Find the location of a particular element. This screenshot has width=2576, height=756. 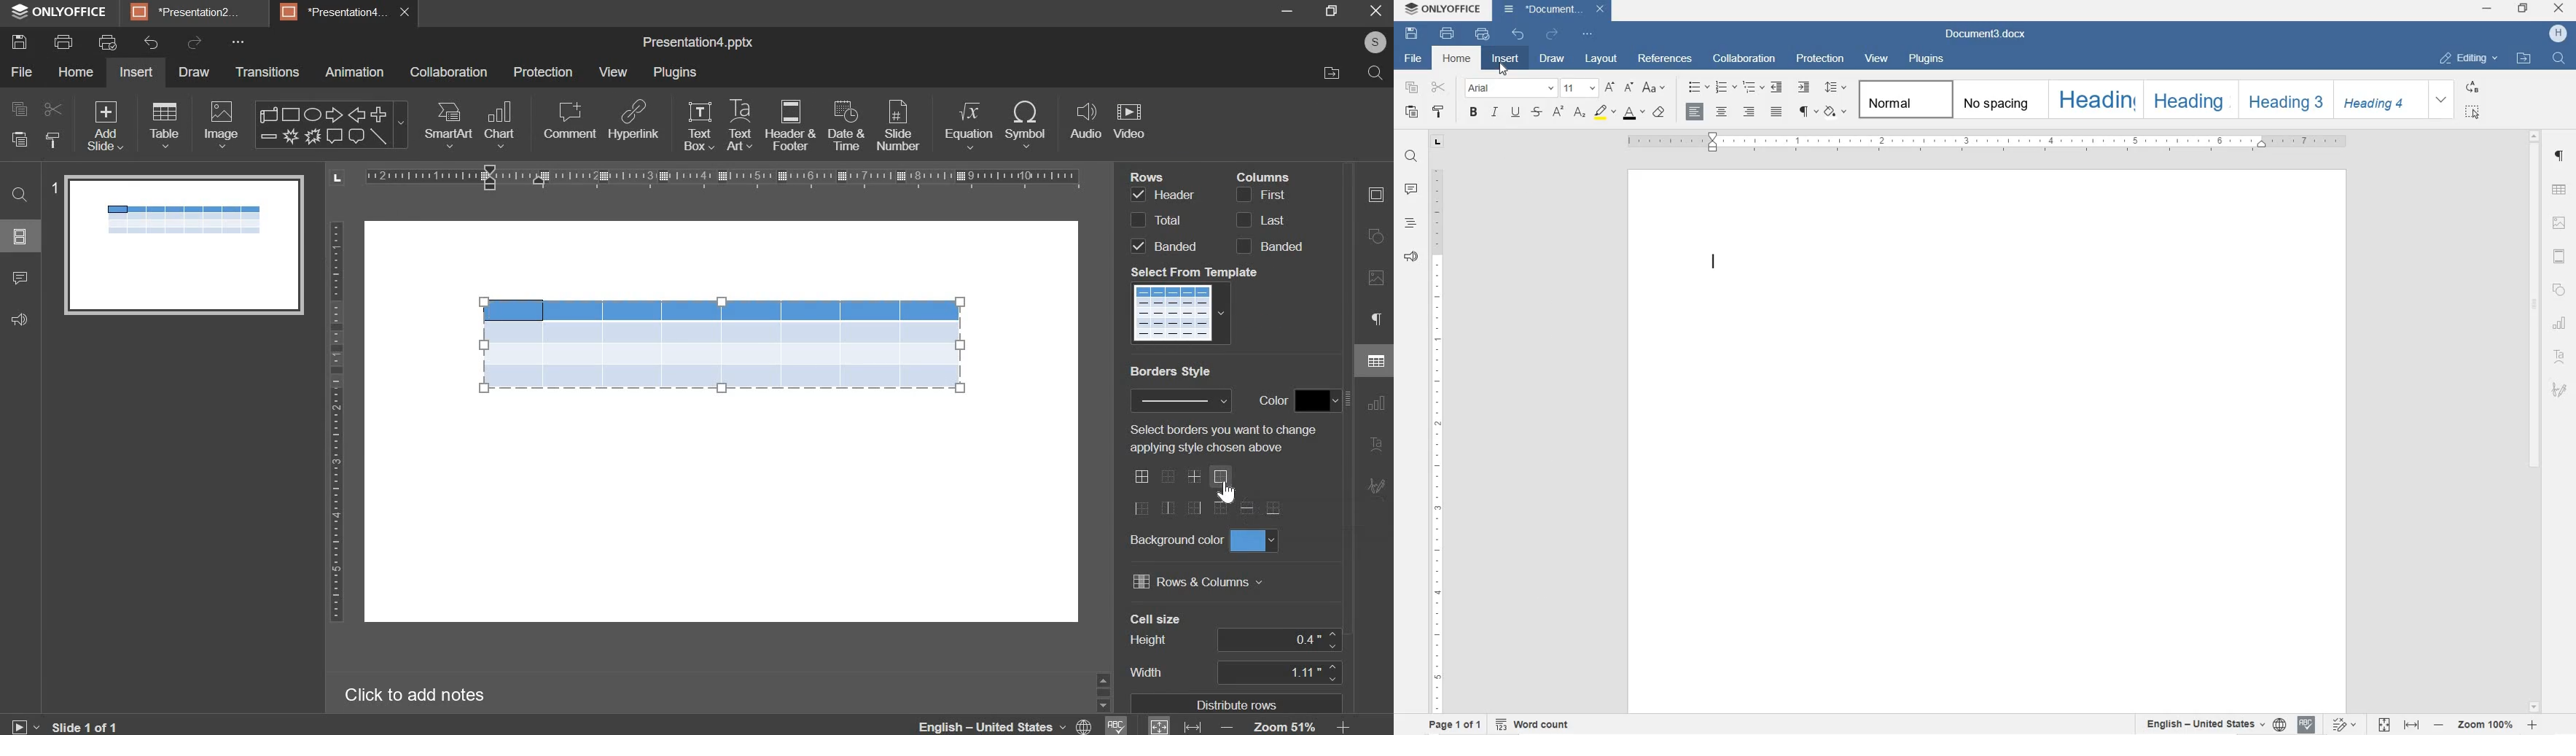

print preview is located at coordinates (108, 43).